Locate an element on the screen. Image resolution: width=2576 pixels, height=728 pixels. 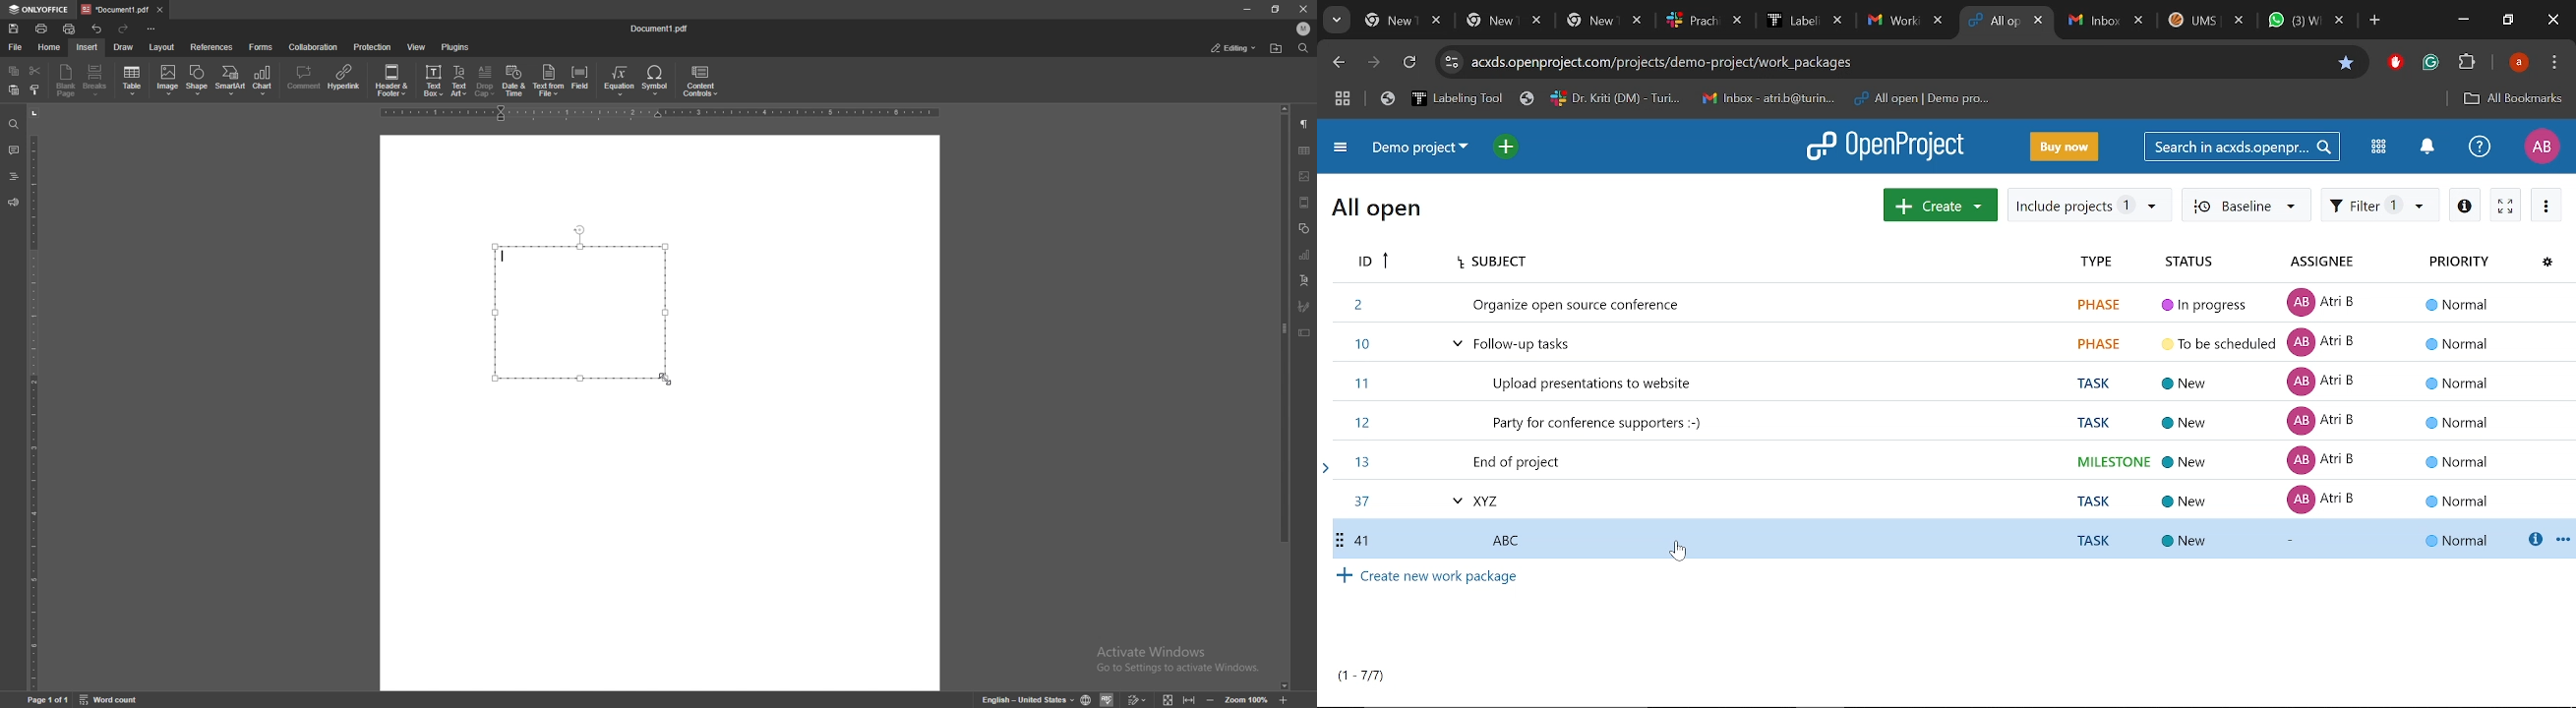
tab is located at coordinates (114, 10).